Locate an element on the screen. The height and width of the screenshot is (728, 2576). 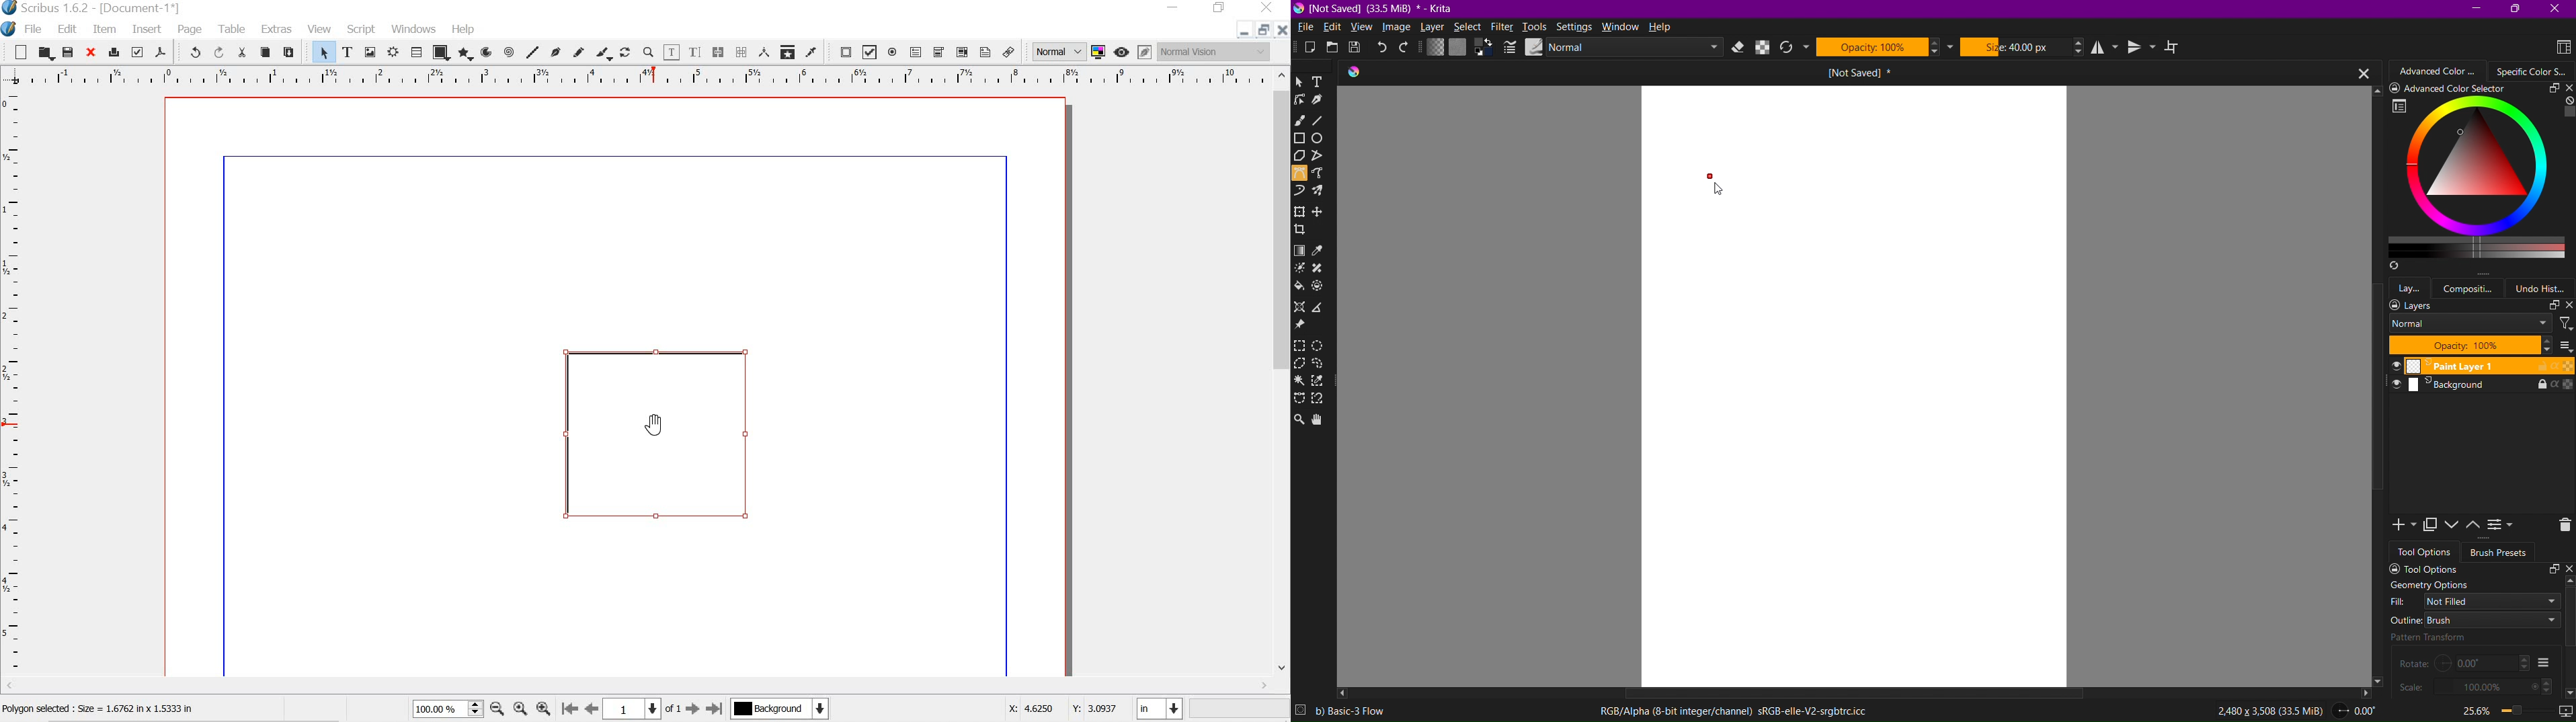
Reference Images Tool is located at coordinates (1302, 326).